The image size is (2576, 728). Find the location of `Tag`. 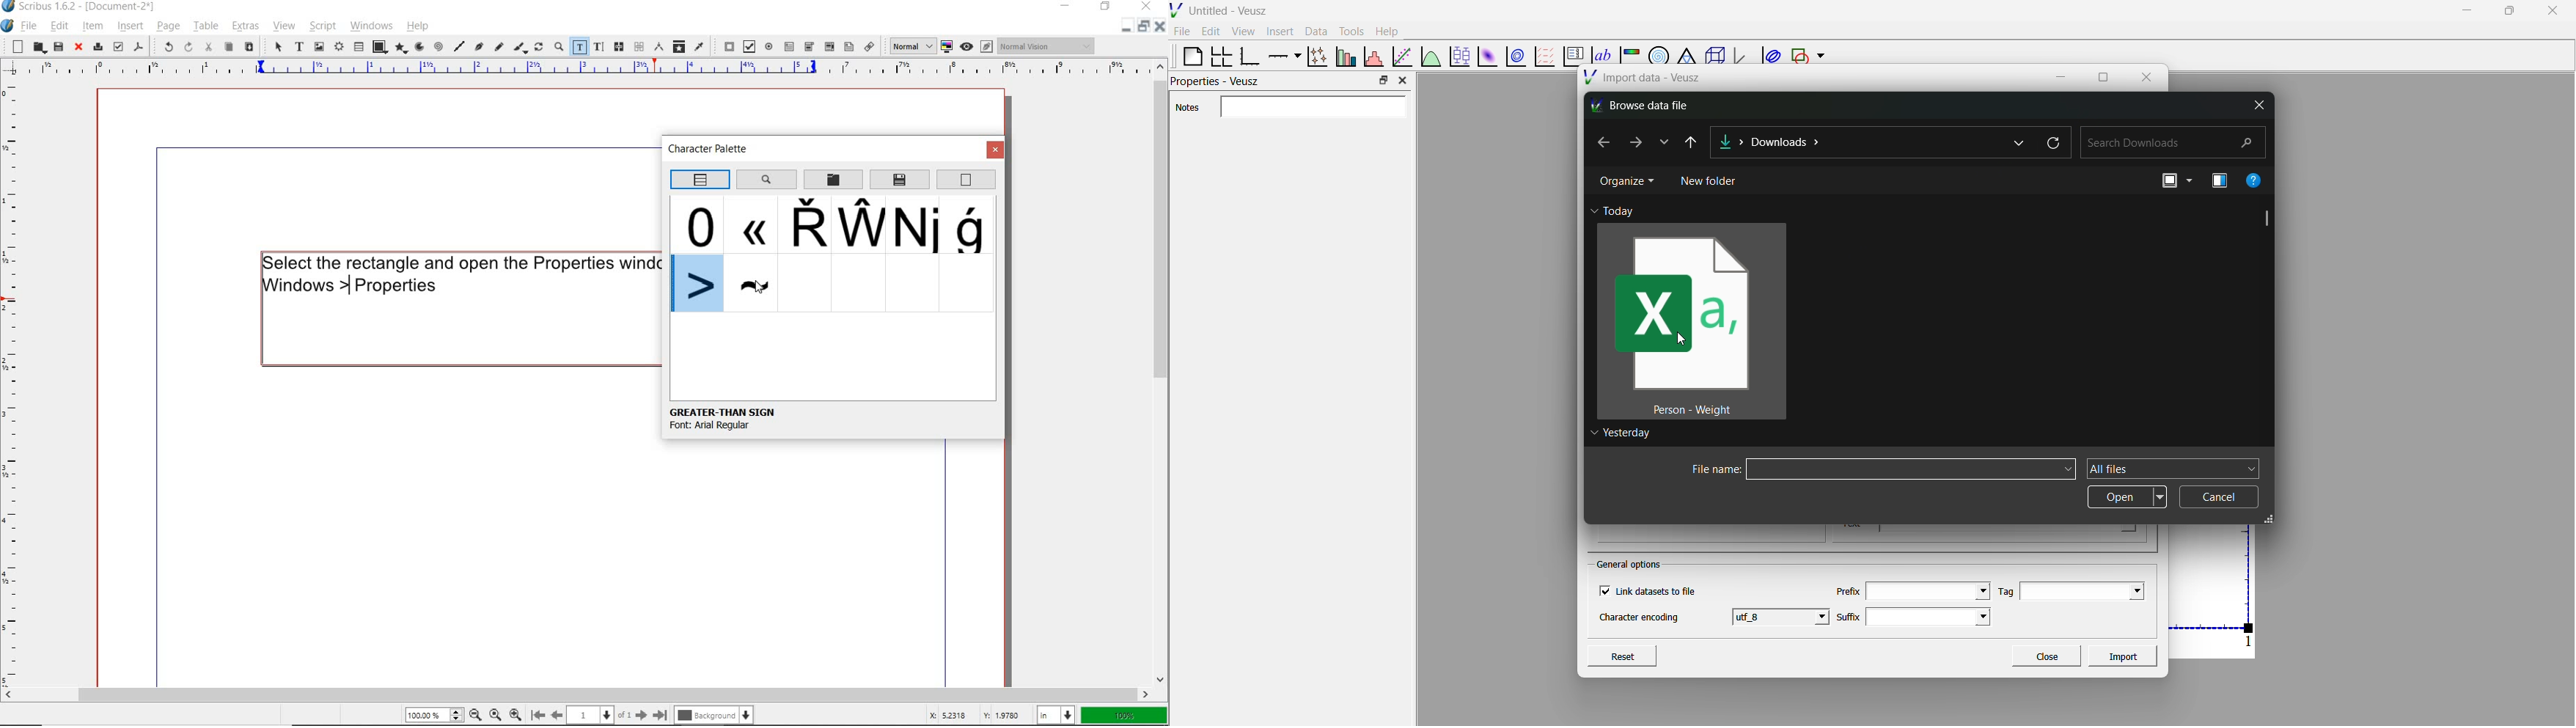

Tag is located at coordinates (2005, 591).